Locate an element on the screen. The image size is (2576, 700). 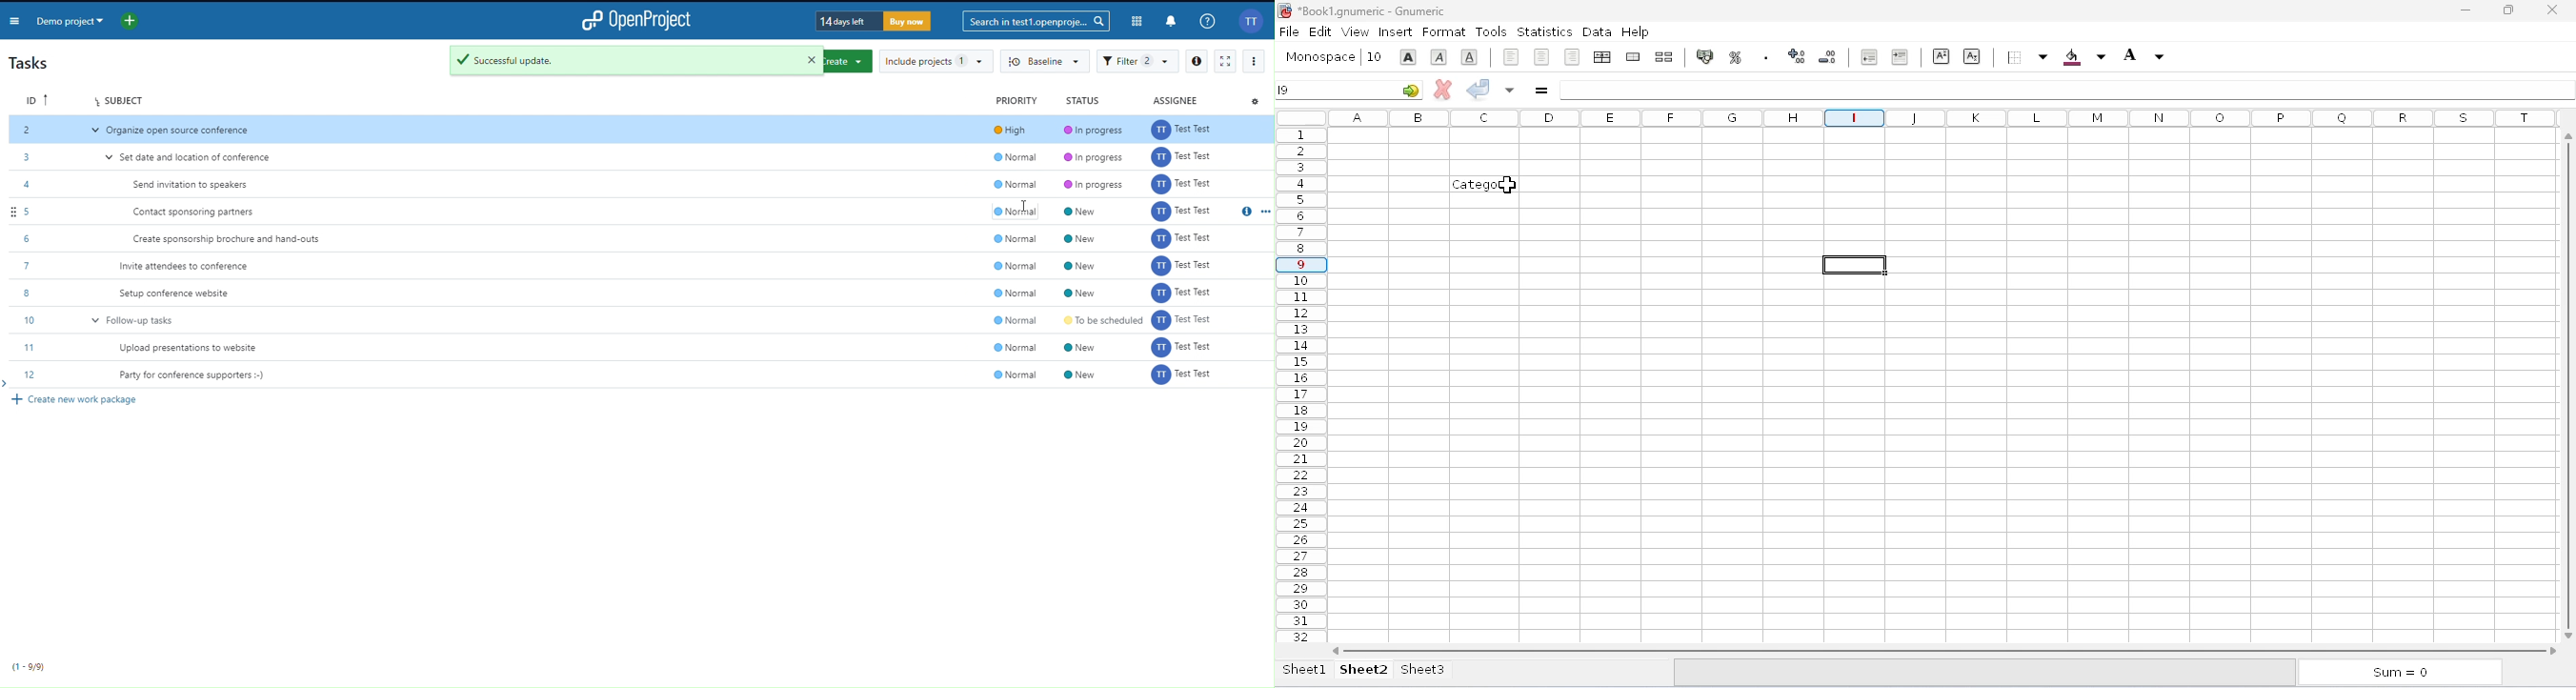
cursor is located at coordinates (1507, 185).